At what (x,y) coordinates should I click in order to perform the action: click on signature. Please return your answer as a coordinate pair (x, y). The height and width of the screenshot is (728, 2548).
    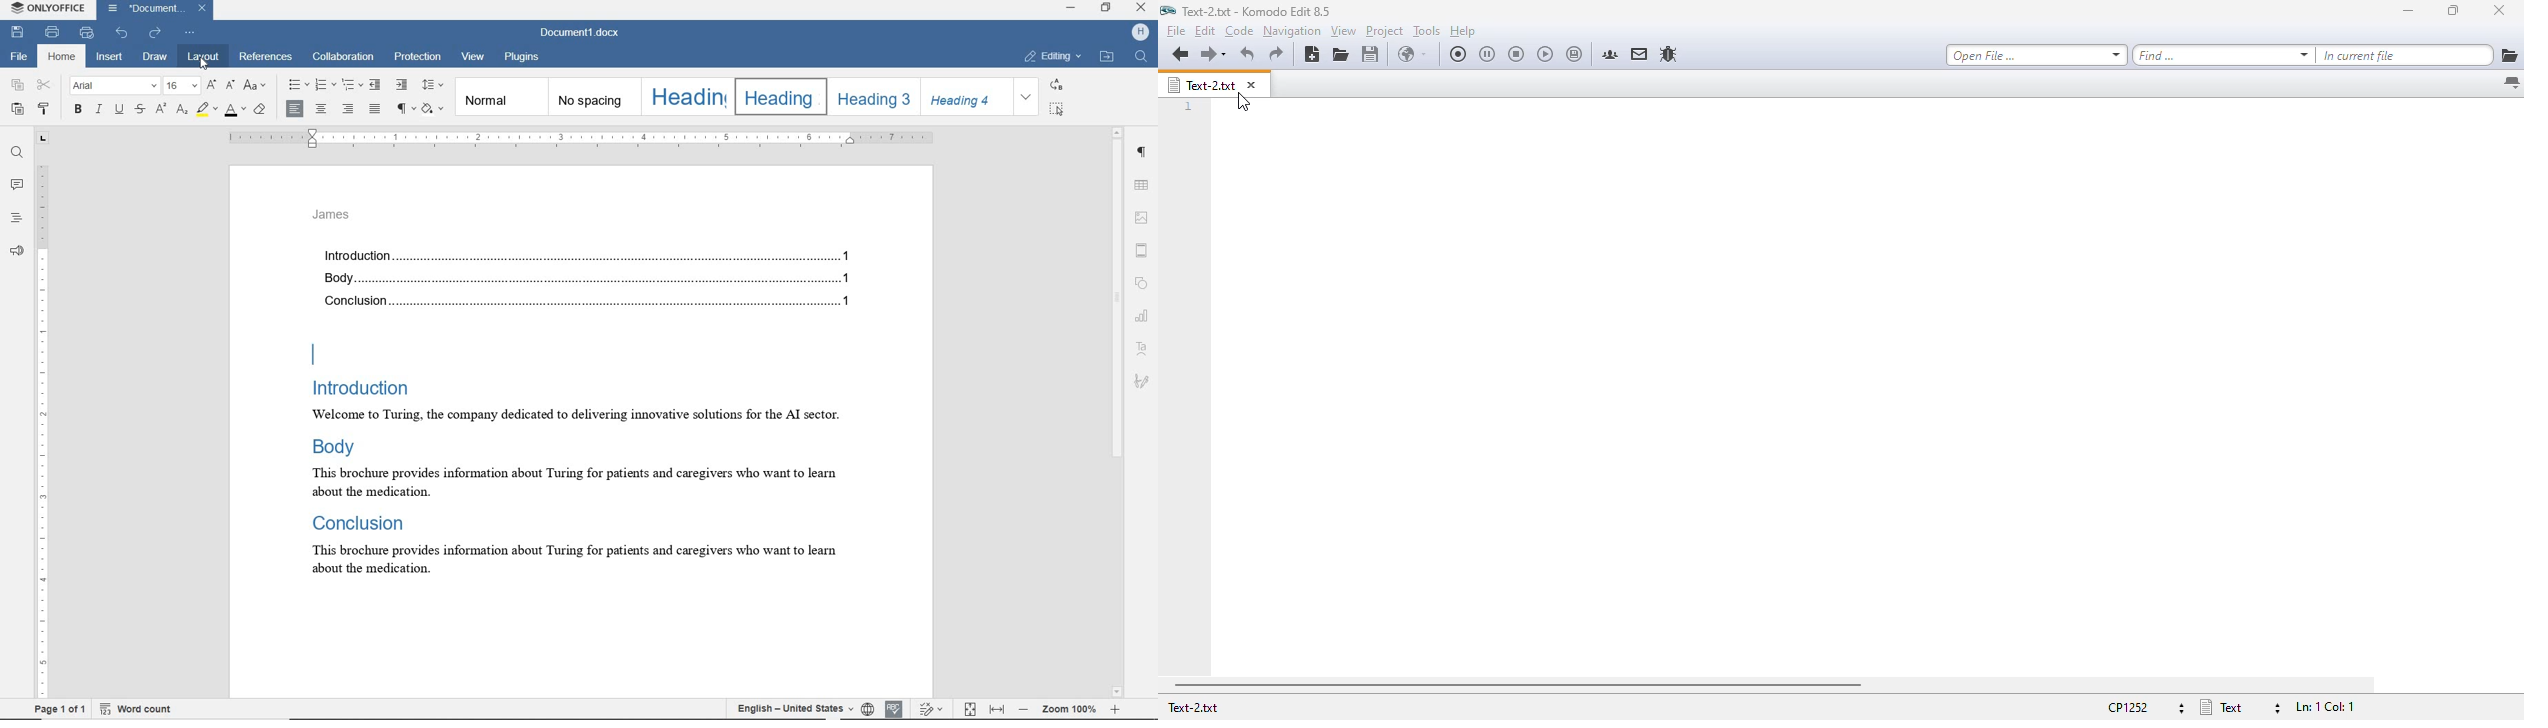
    Looking at the image, I should click on (1141, 380).